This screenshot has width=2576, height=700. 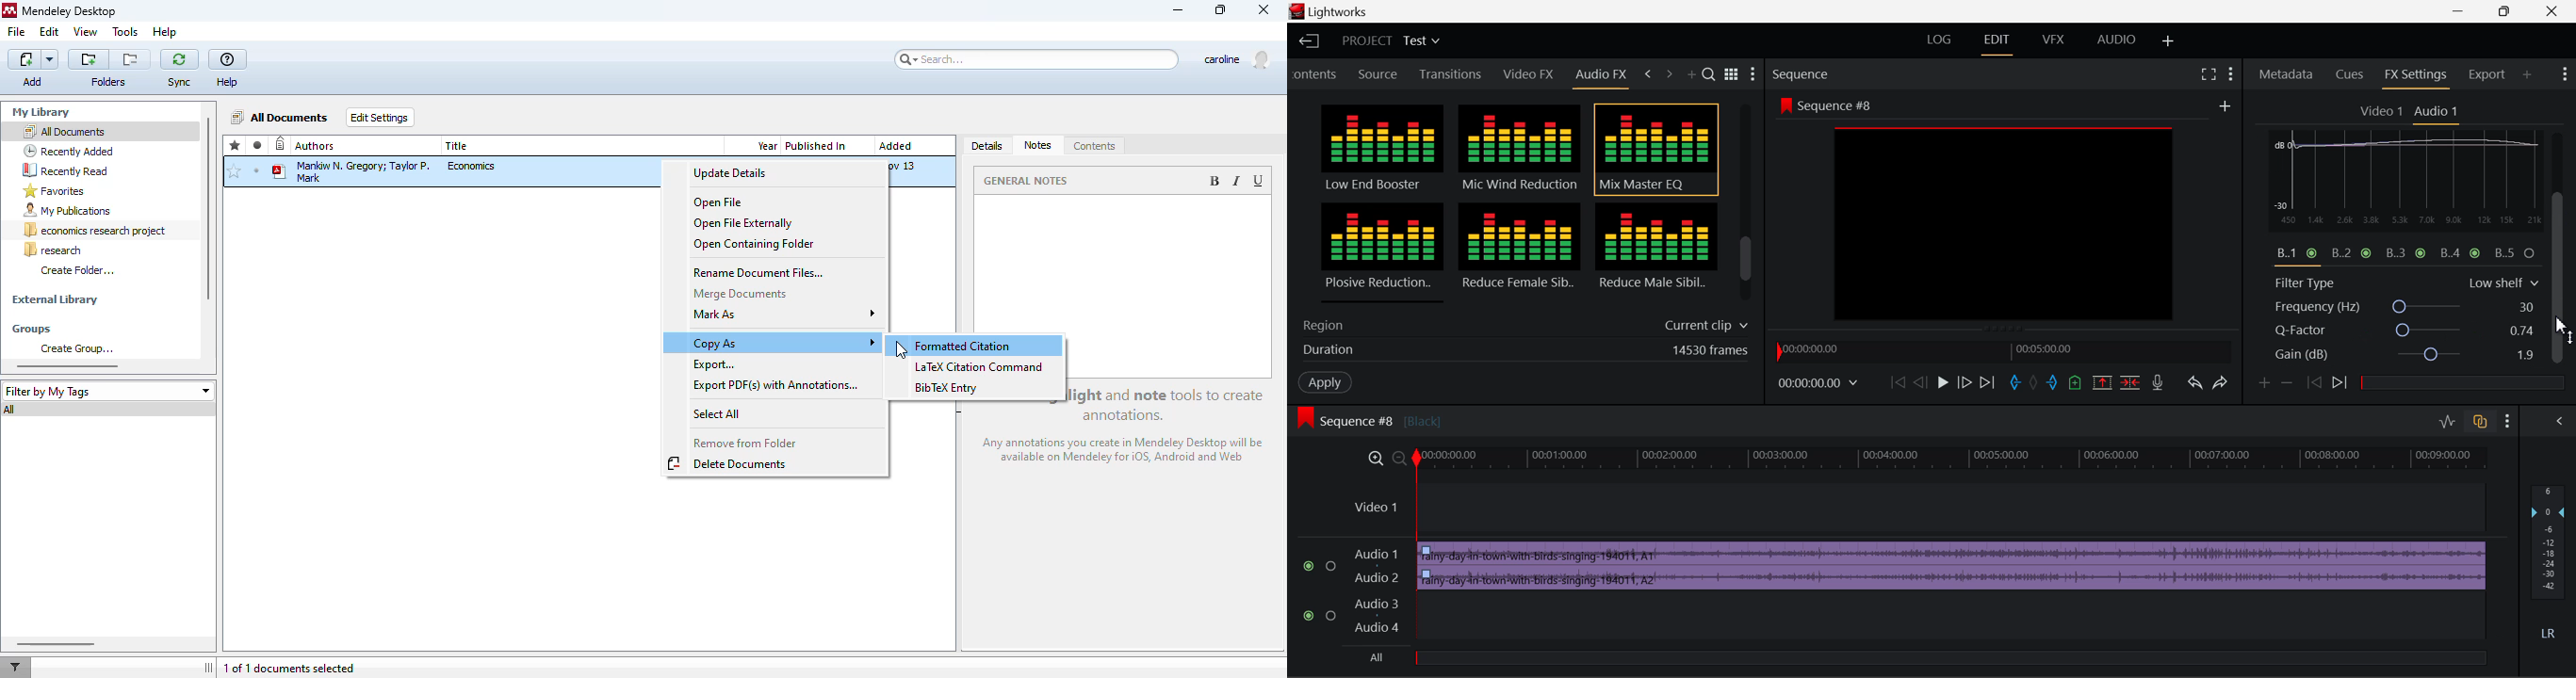 What do you see at coordinates (1916, 509) in the screenshot?
I see `Video Layer` at bounding box center [1916, 509].